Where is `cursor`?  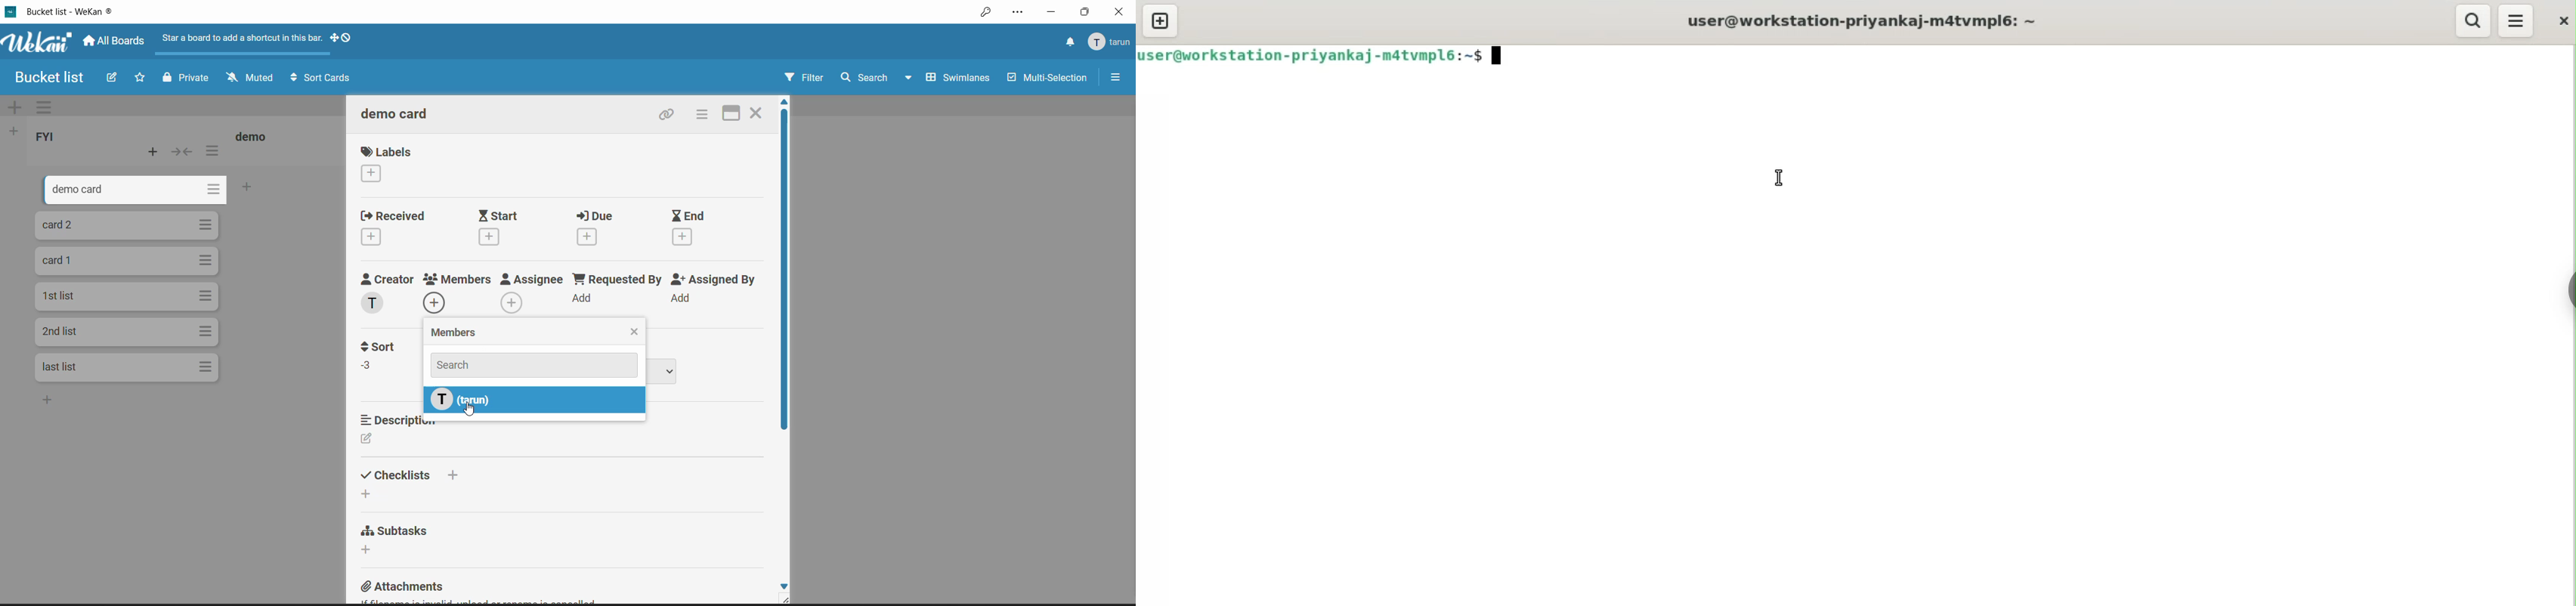
cursor is located at coordinates (470, 409).